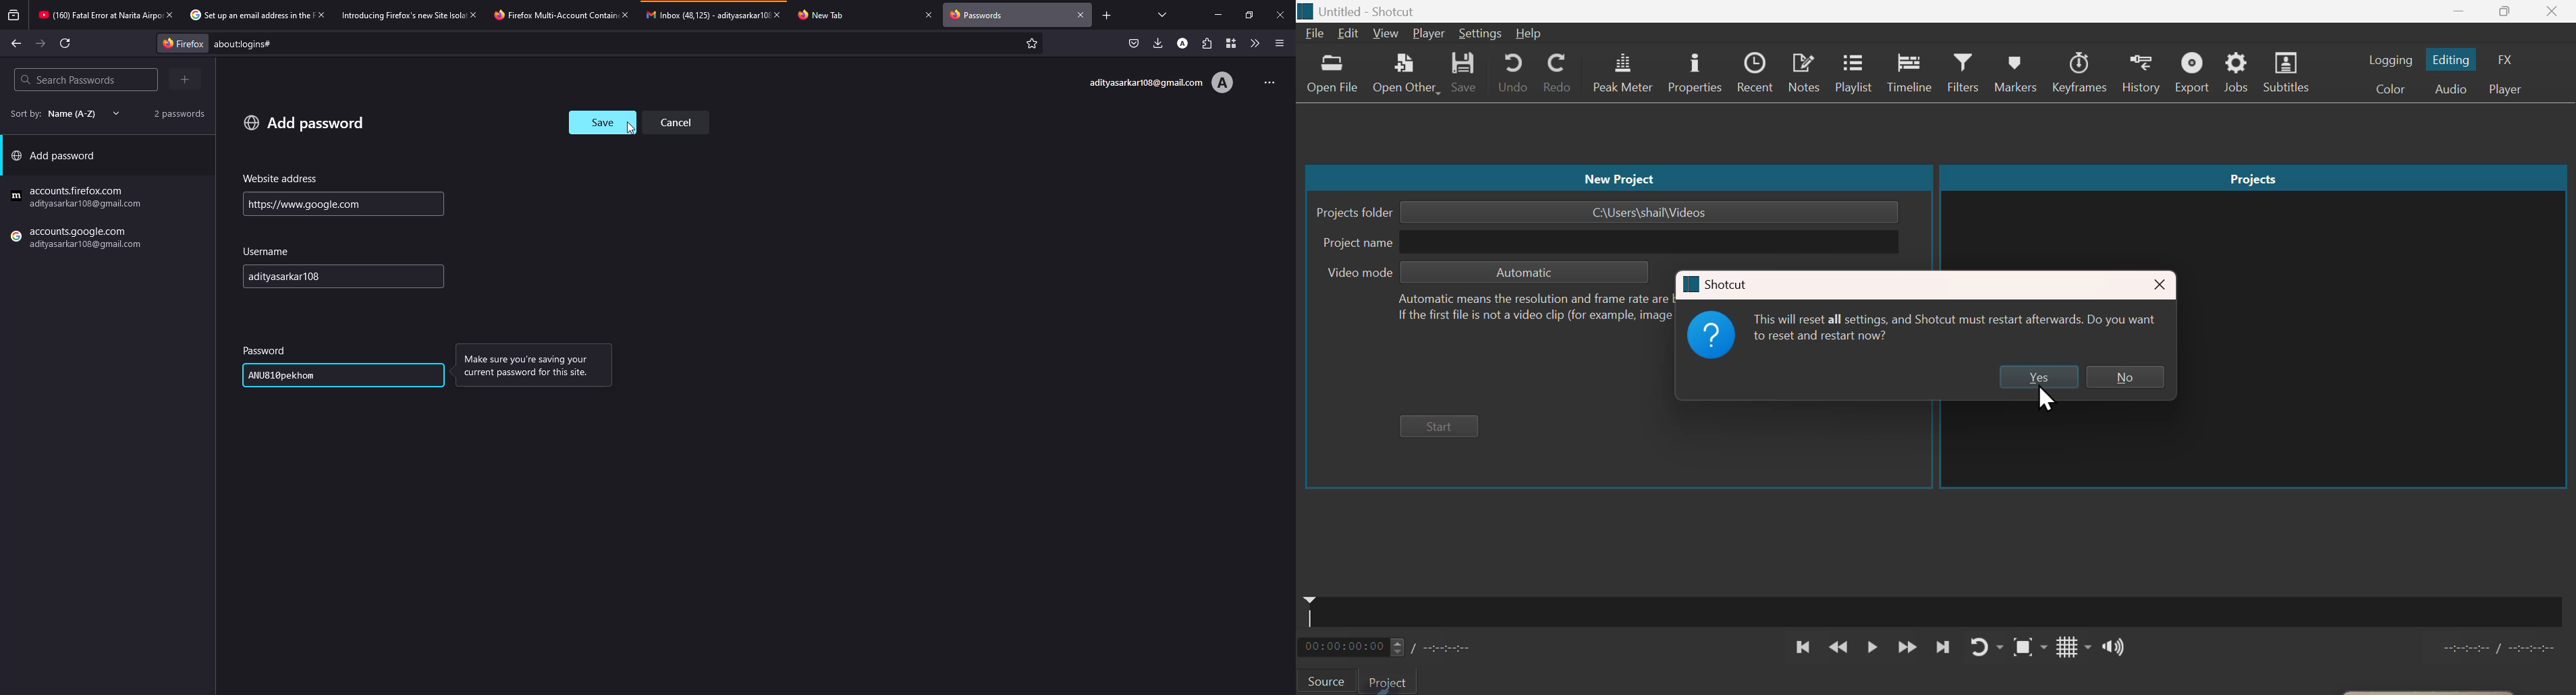  I want to click on favorites, so click(1030, 45).